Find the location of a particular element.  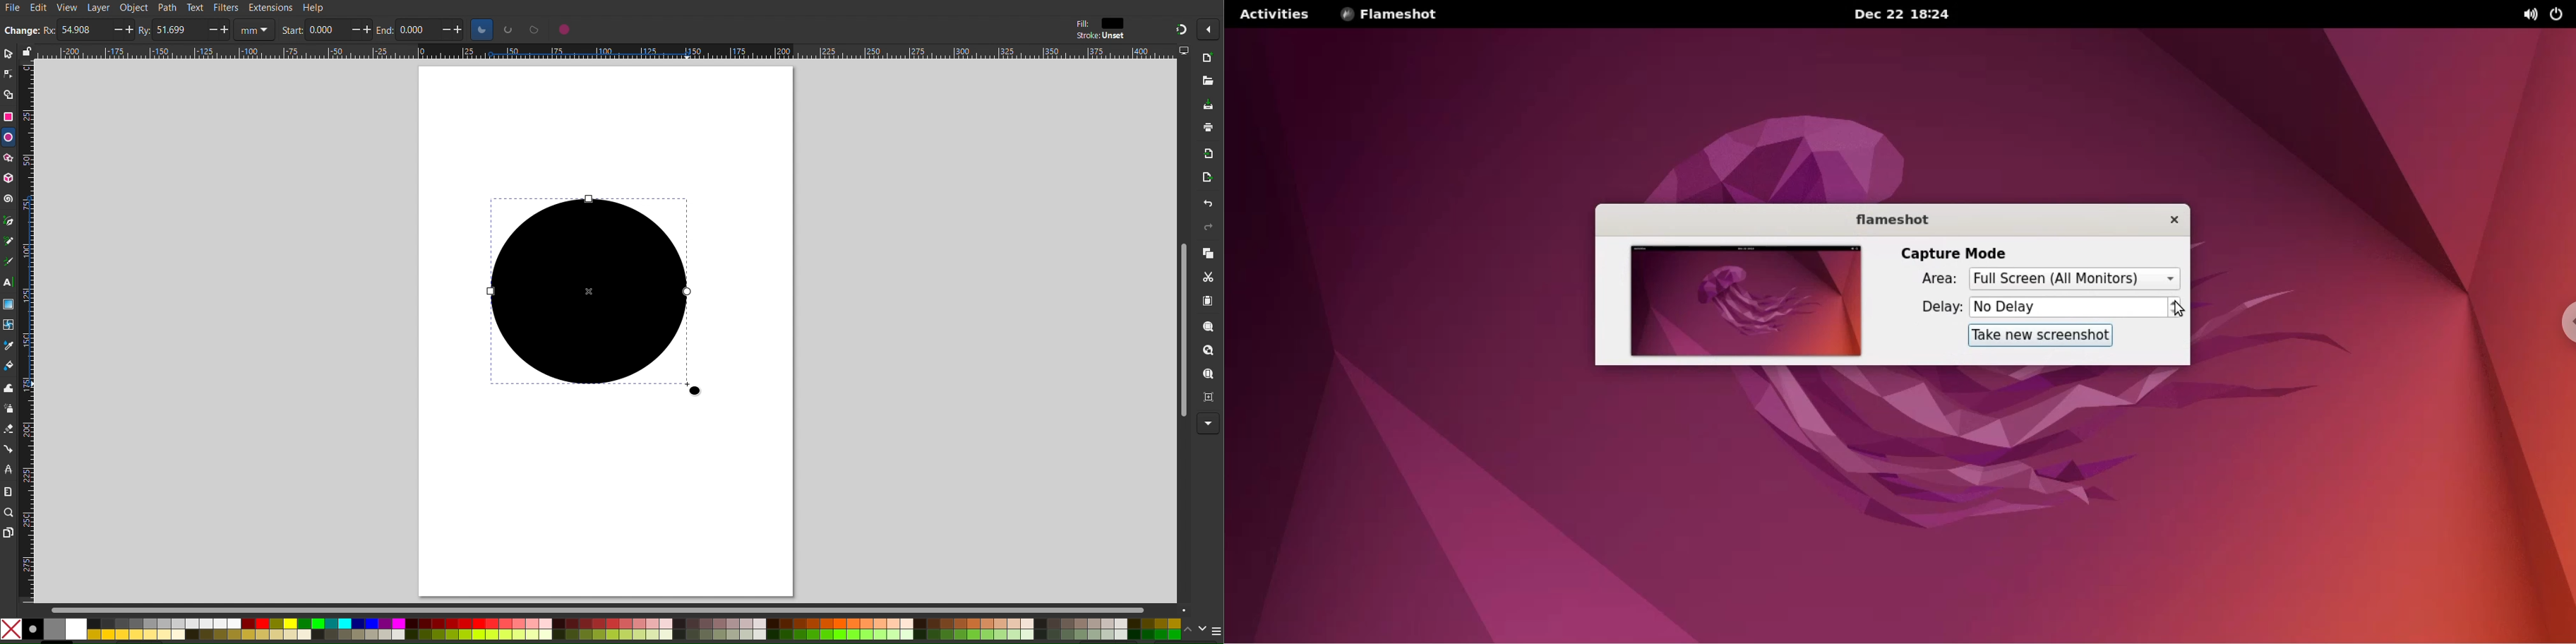

change is located at coordinates (23, 31).